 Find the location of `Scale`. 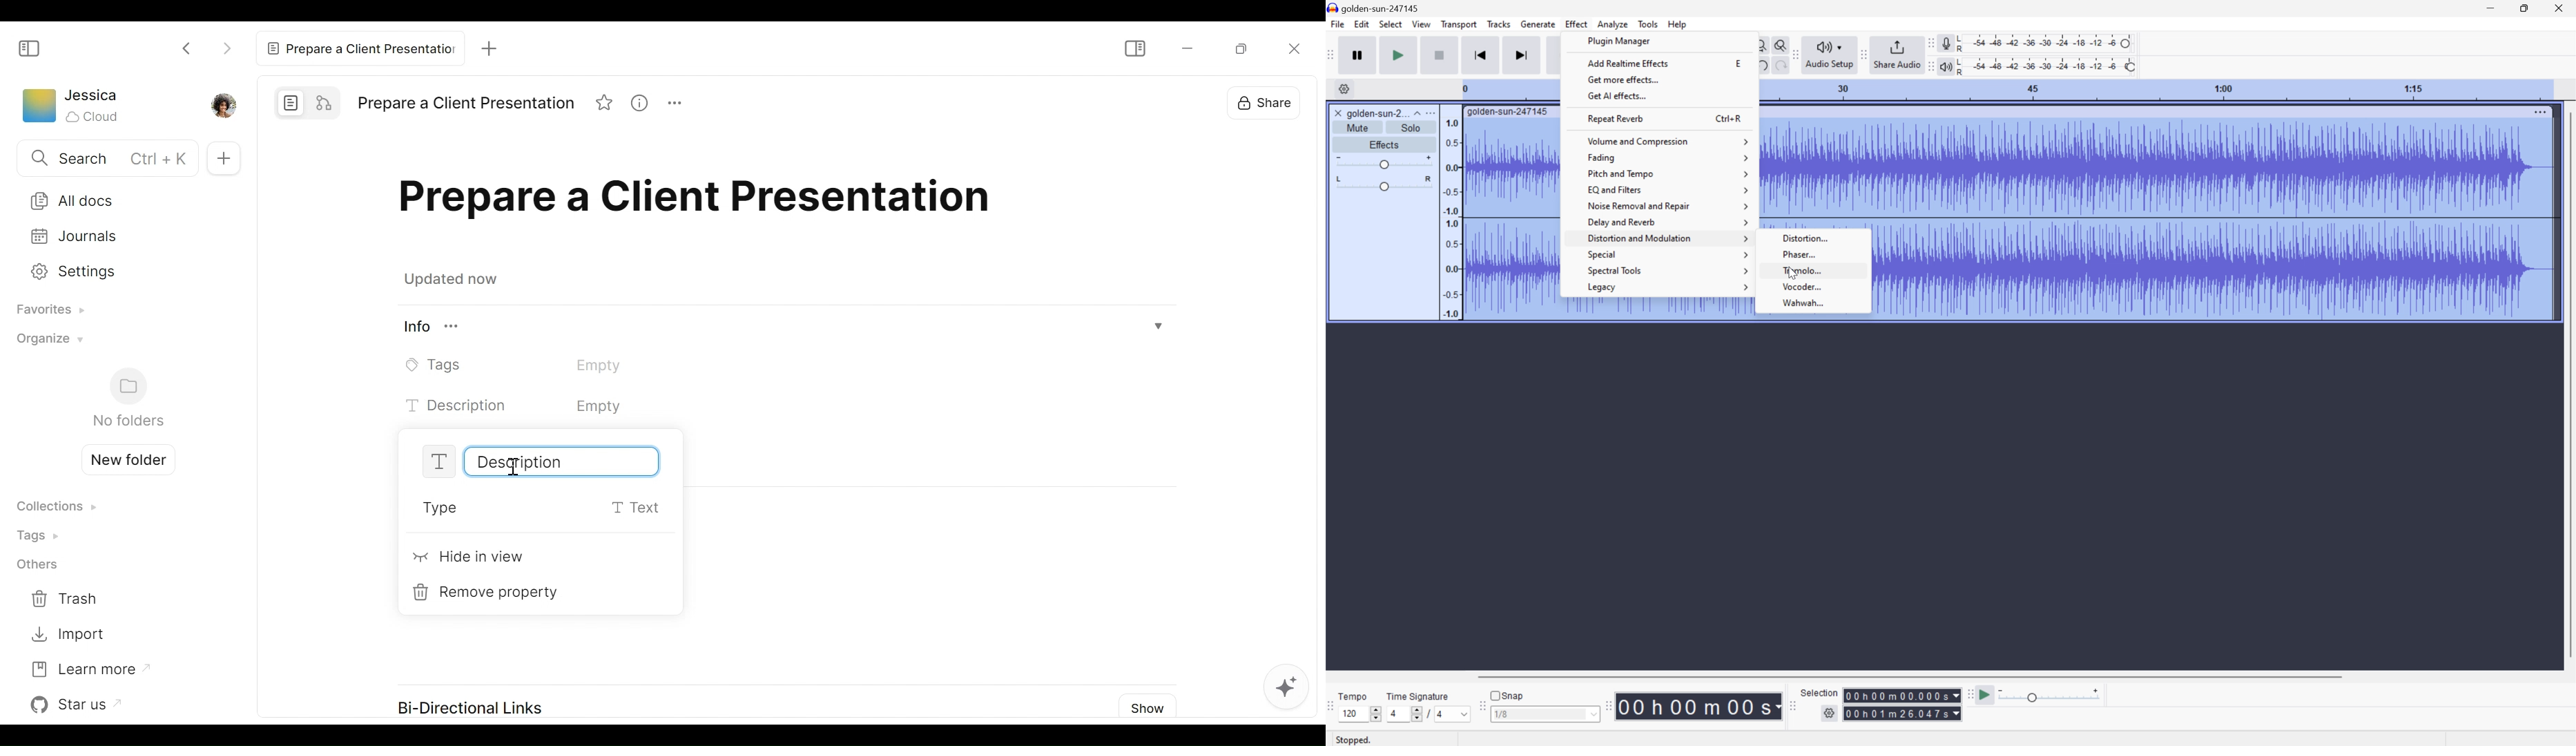

Scale is located at coordinates (2156, 90).